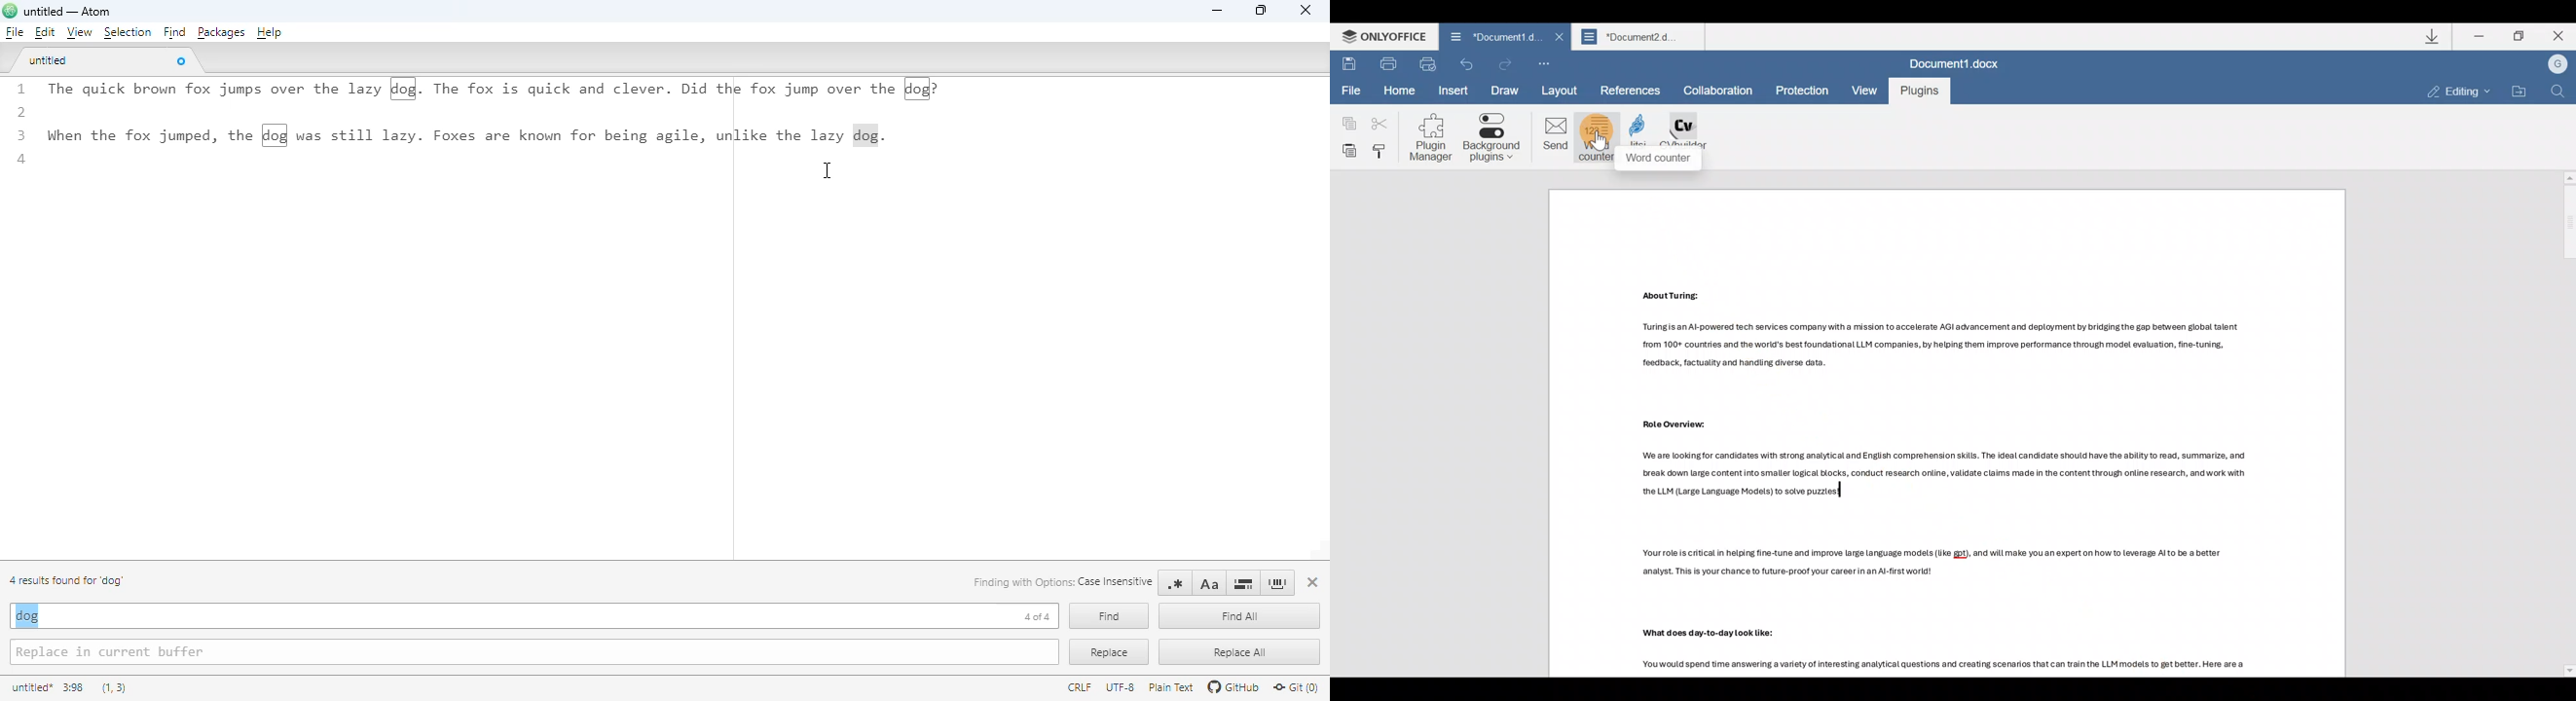  I want to click on Save, so click(1349, 65).